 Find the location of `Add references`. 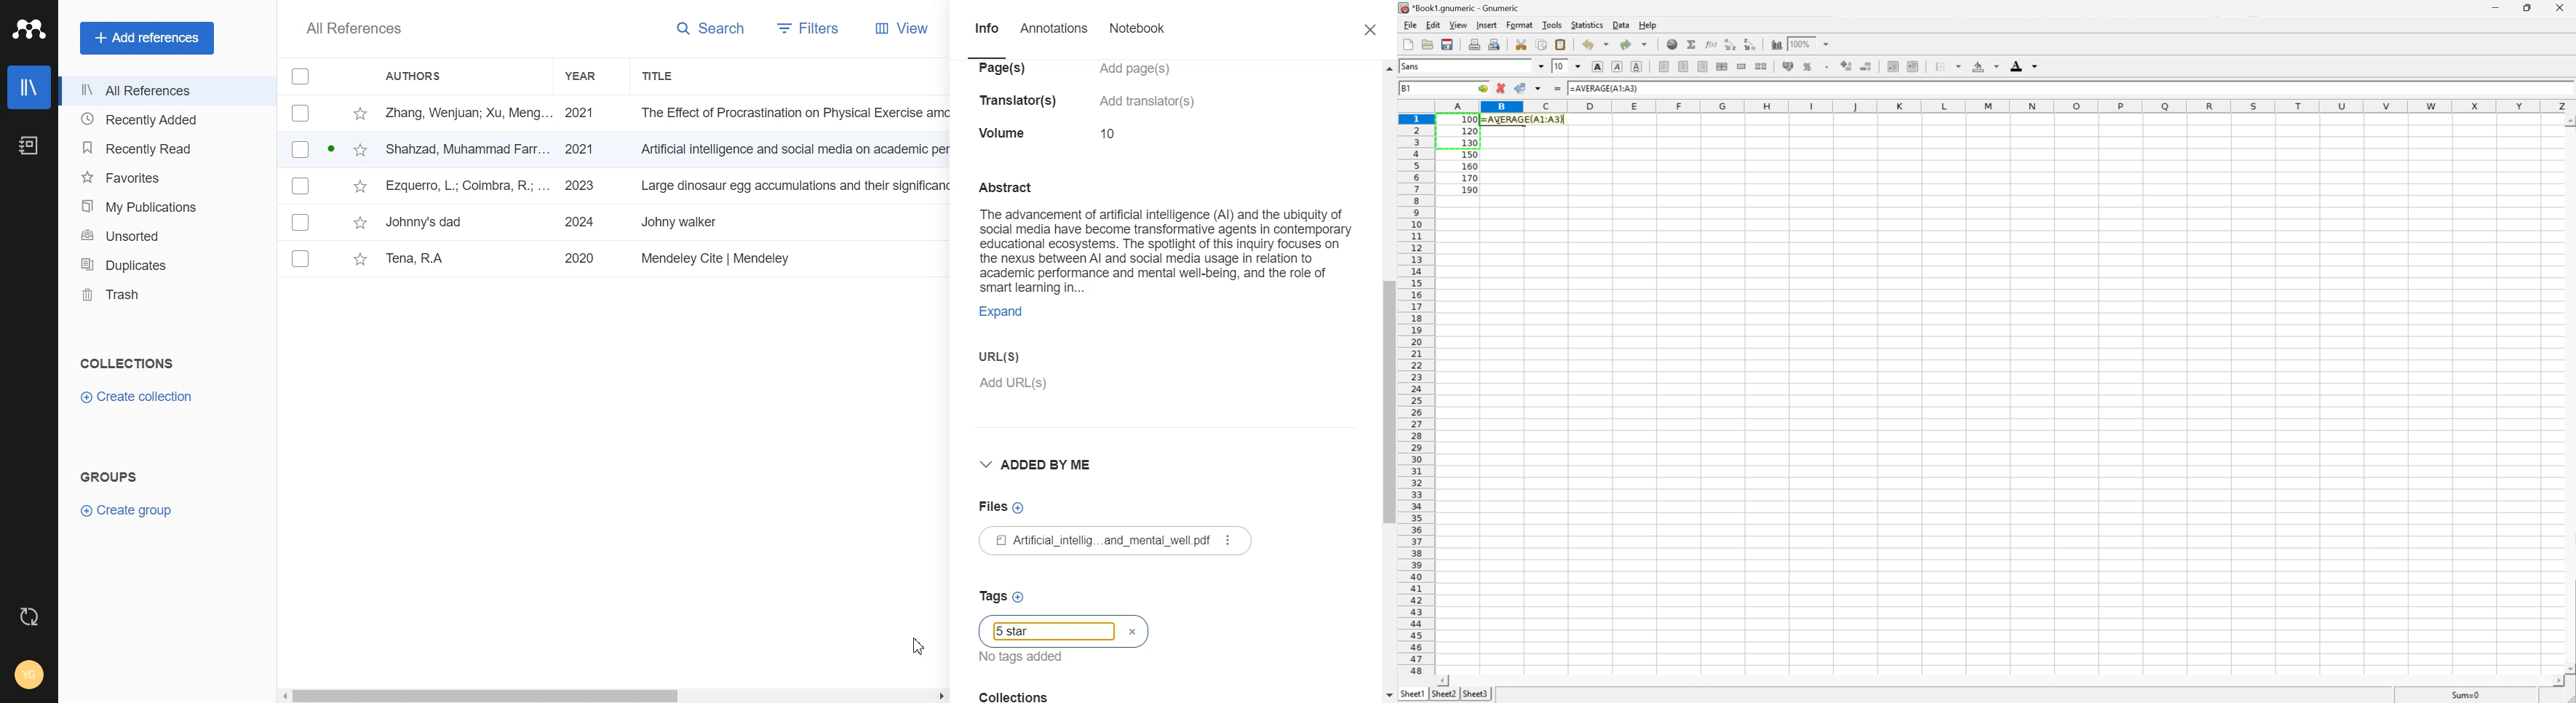

Add references is located at coordinates (147, 37).